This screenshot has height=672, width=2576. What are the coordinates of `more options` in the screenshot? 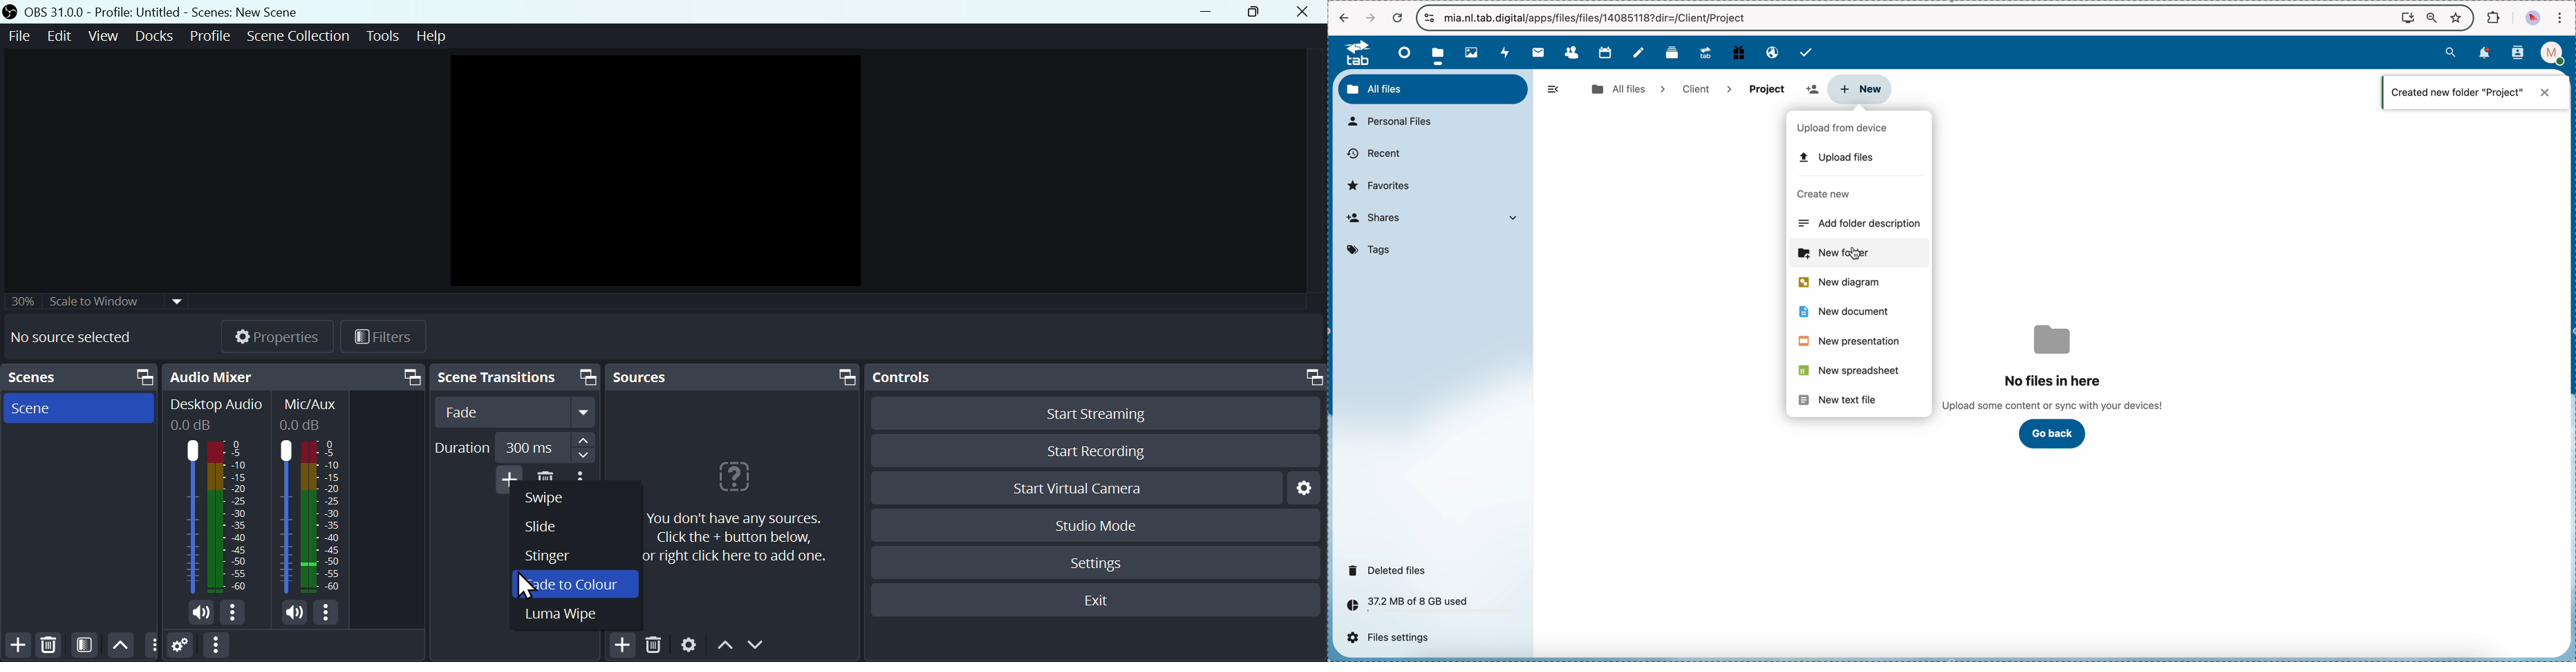 It's located at (330, 615).